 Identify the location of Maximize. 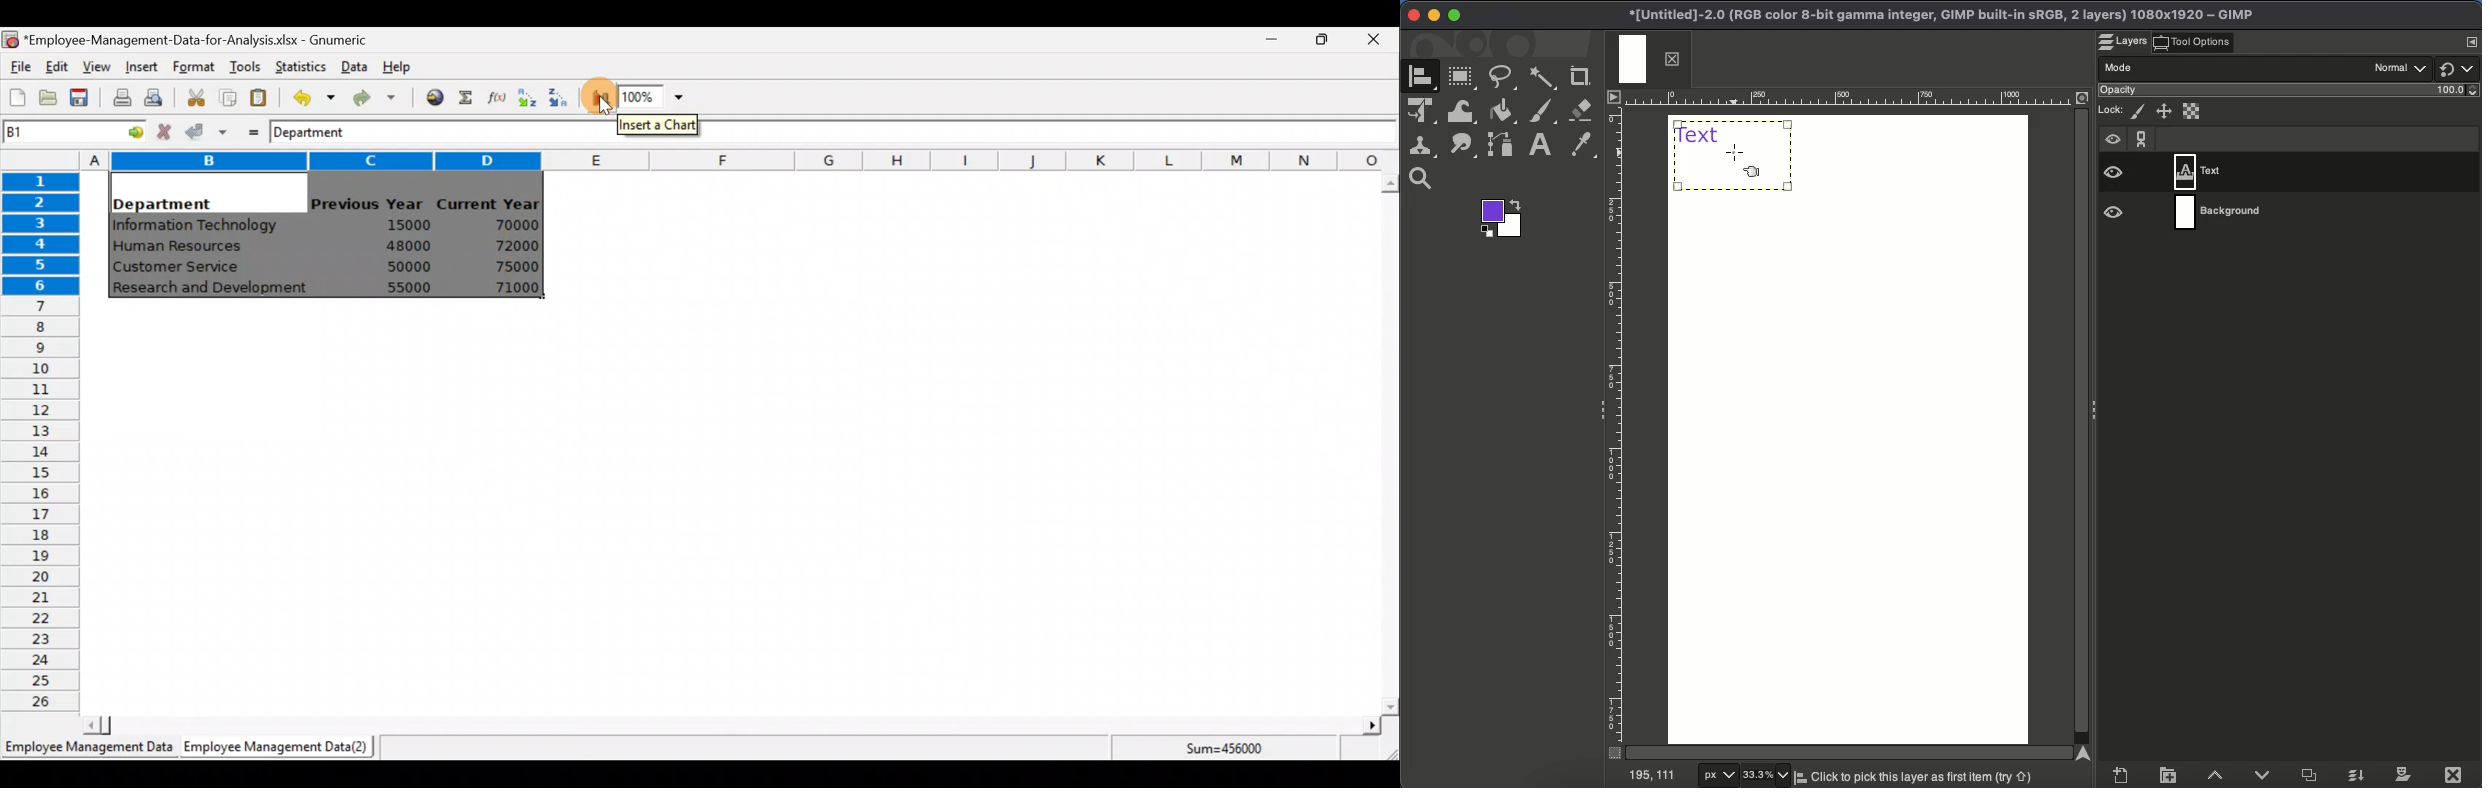
(1323, 39).